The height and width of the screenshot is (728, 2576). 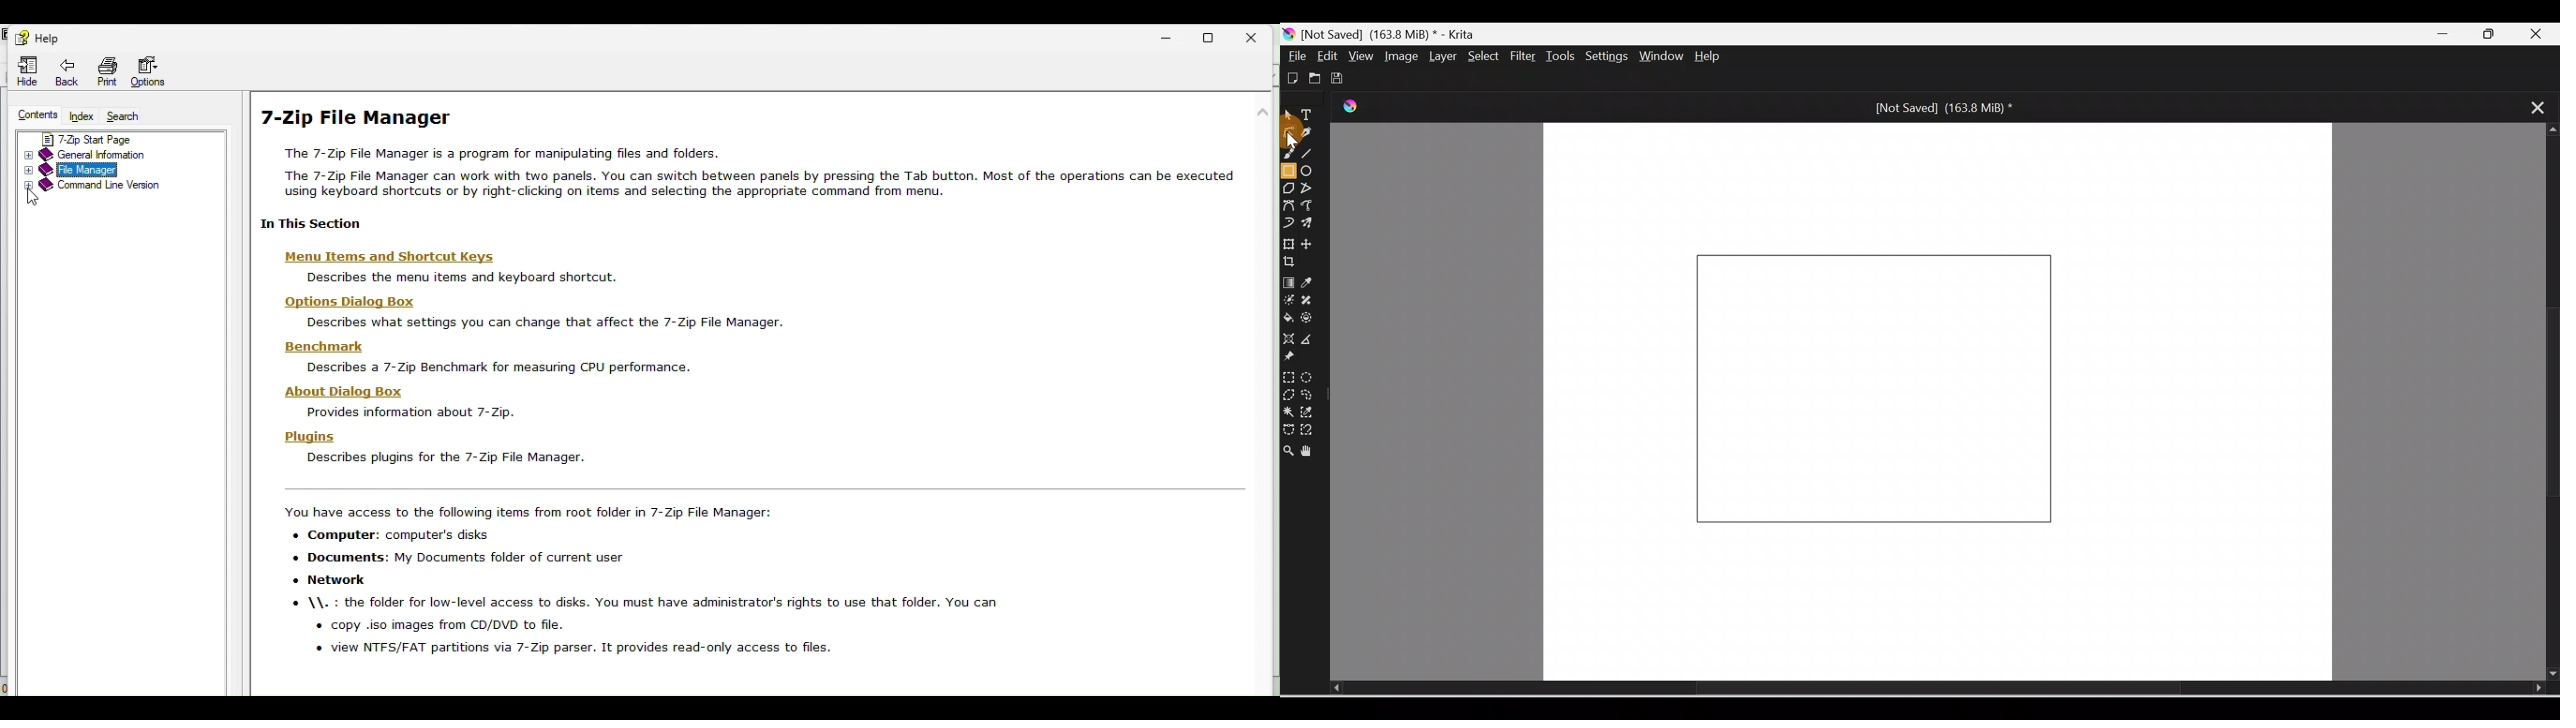 I want to click on Transform a layer/selection, so click(x=1289, y=242).